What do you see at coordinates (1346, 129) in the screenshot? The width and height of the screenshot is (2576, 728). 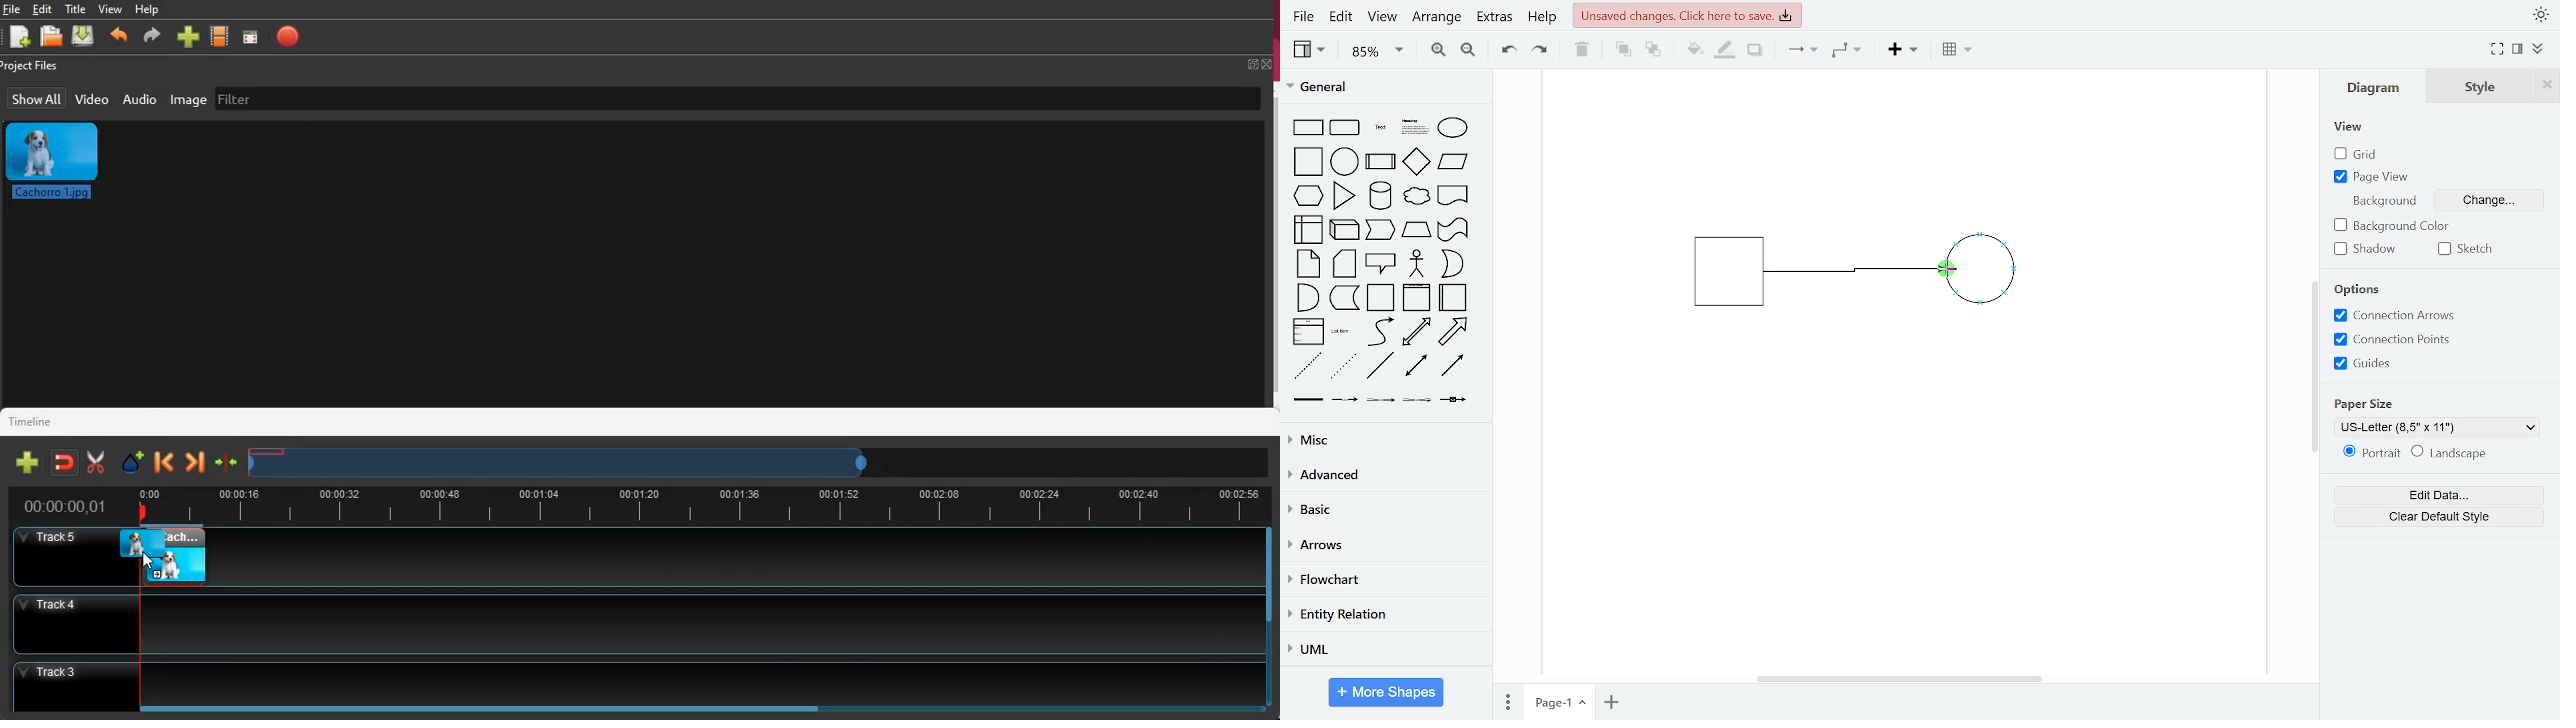 I see `rounded rectangle` at bounding box center [1346, 129].